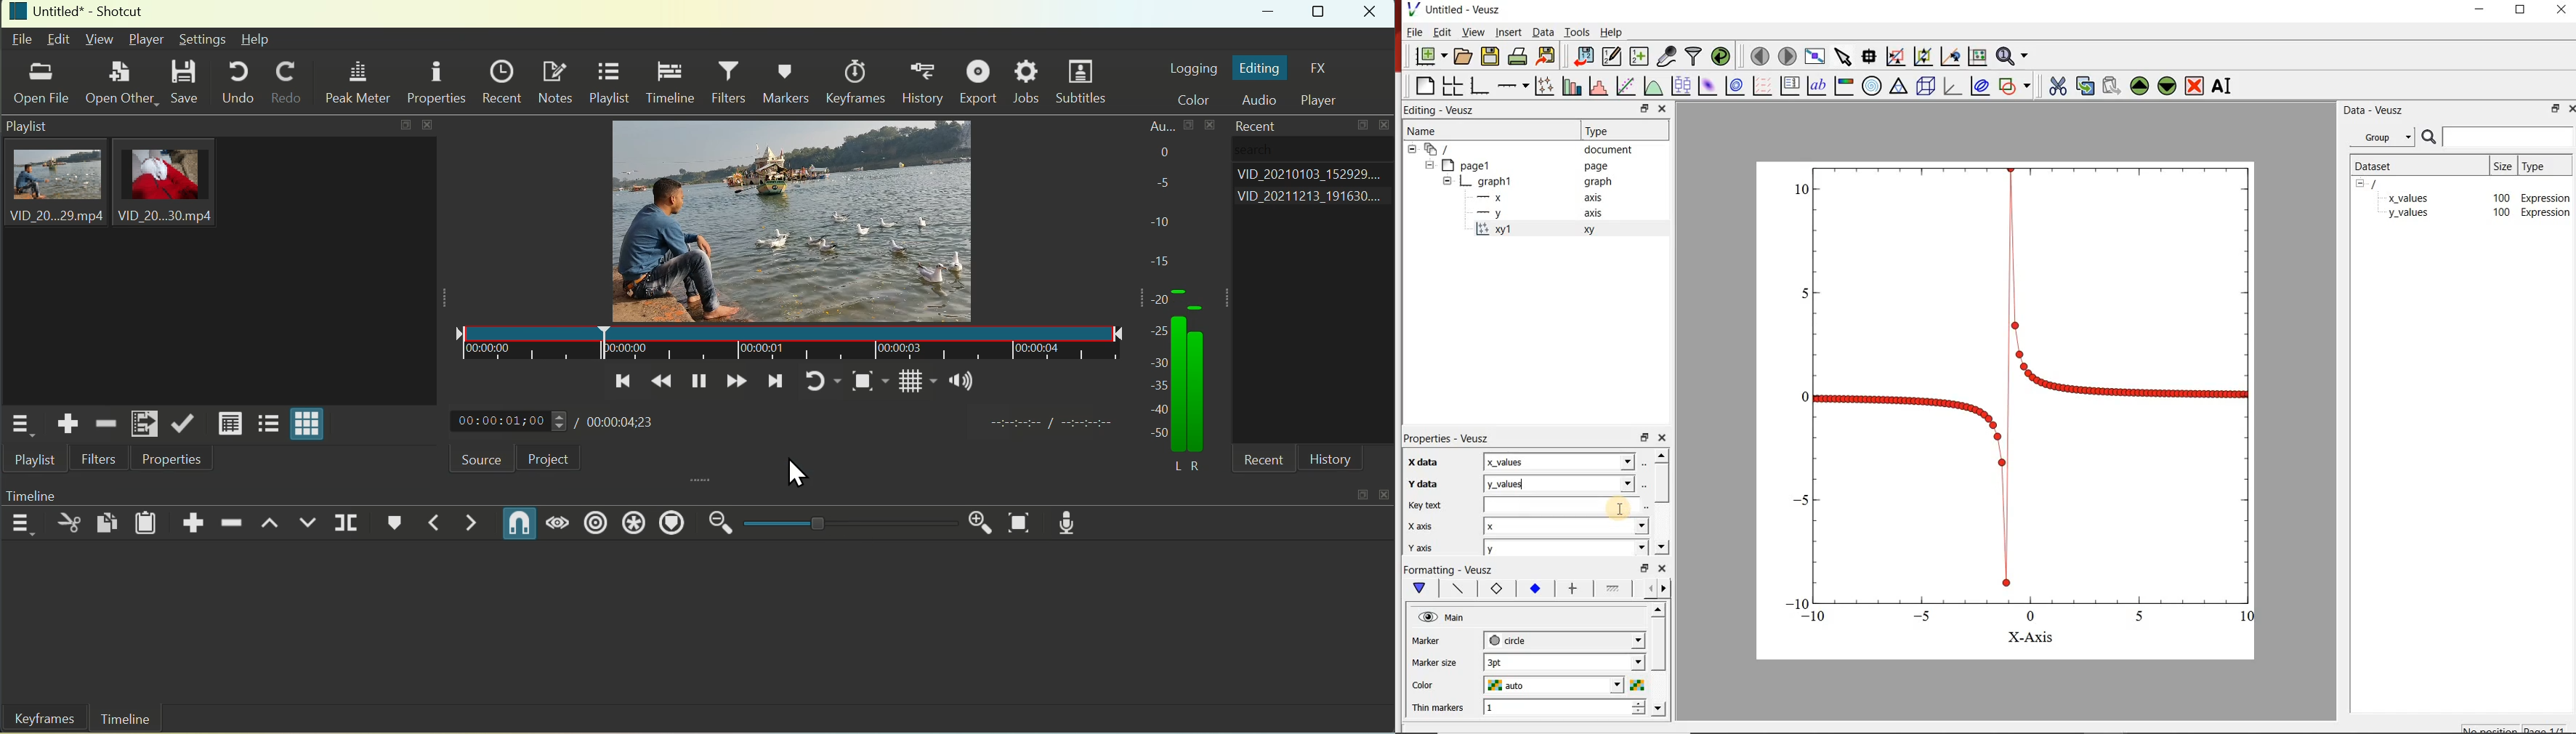 The image size is (2576, 756). What do you see at coordinates (1364, 127) in the screenshot?
I see `maximize` at bounding box center [1364, 127].